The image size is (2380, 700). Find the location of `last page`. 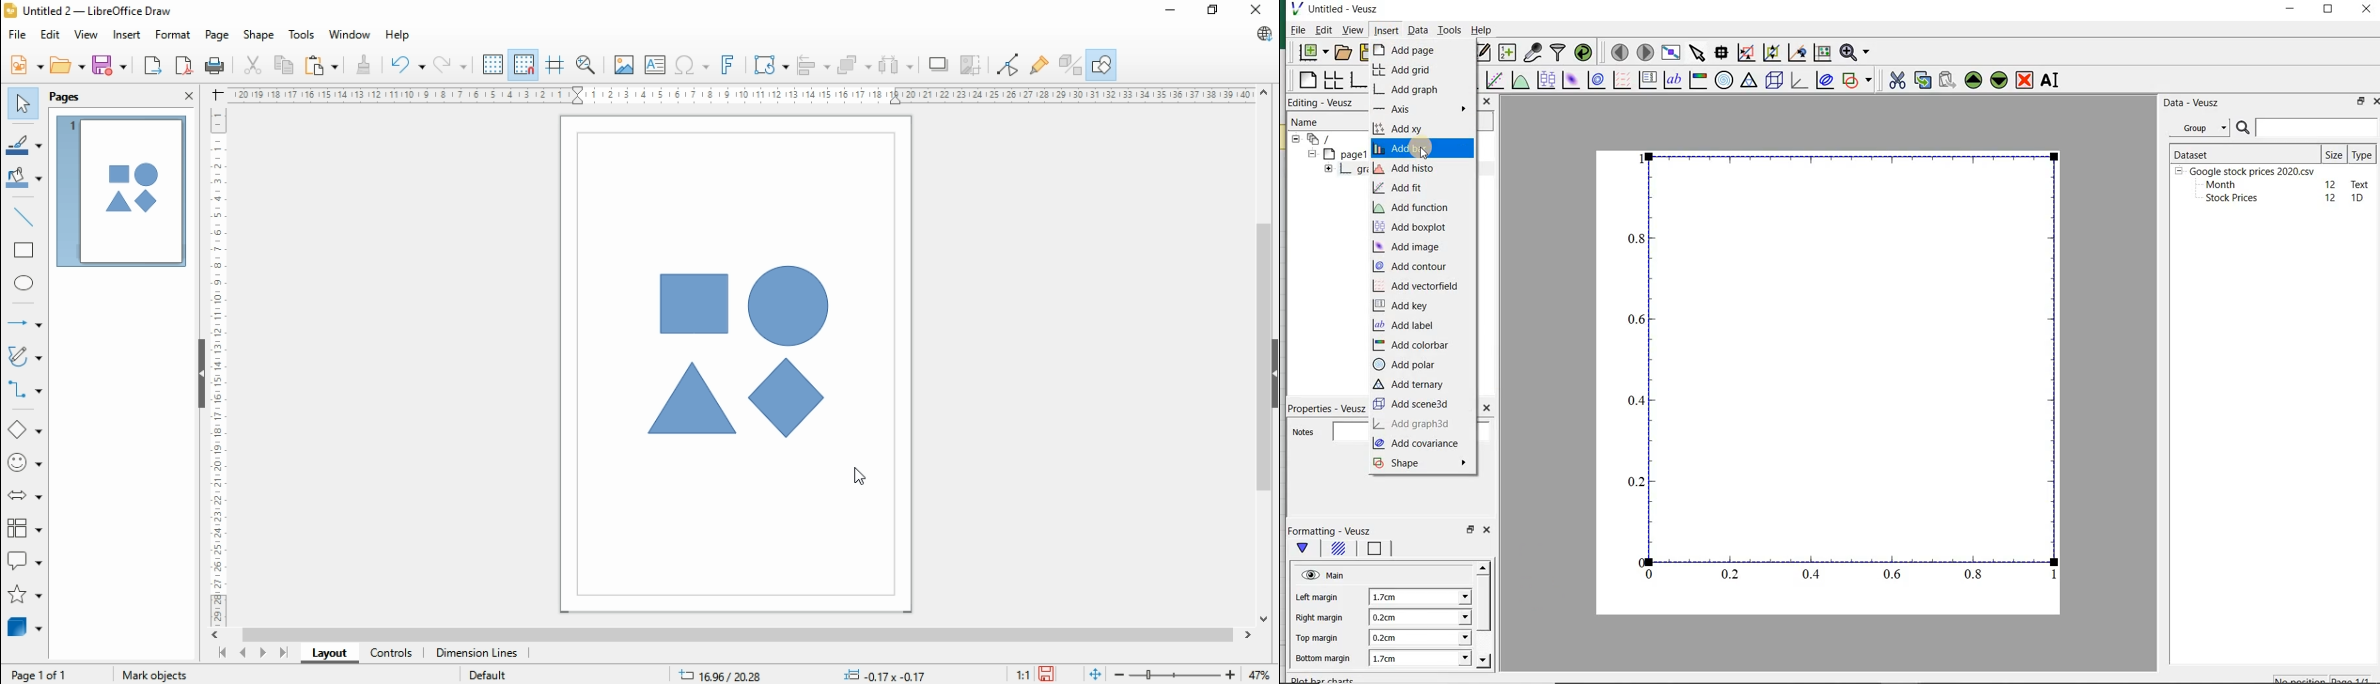

last page is located at coordinates (283, 653).